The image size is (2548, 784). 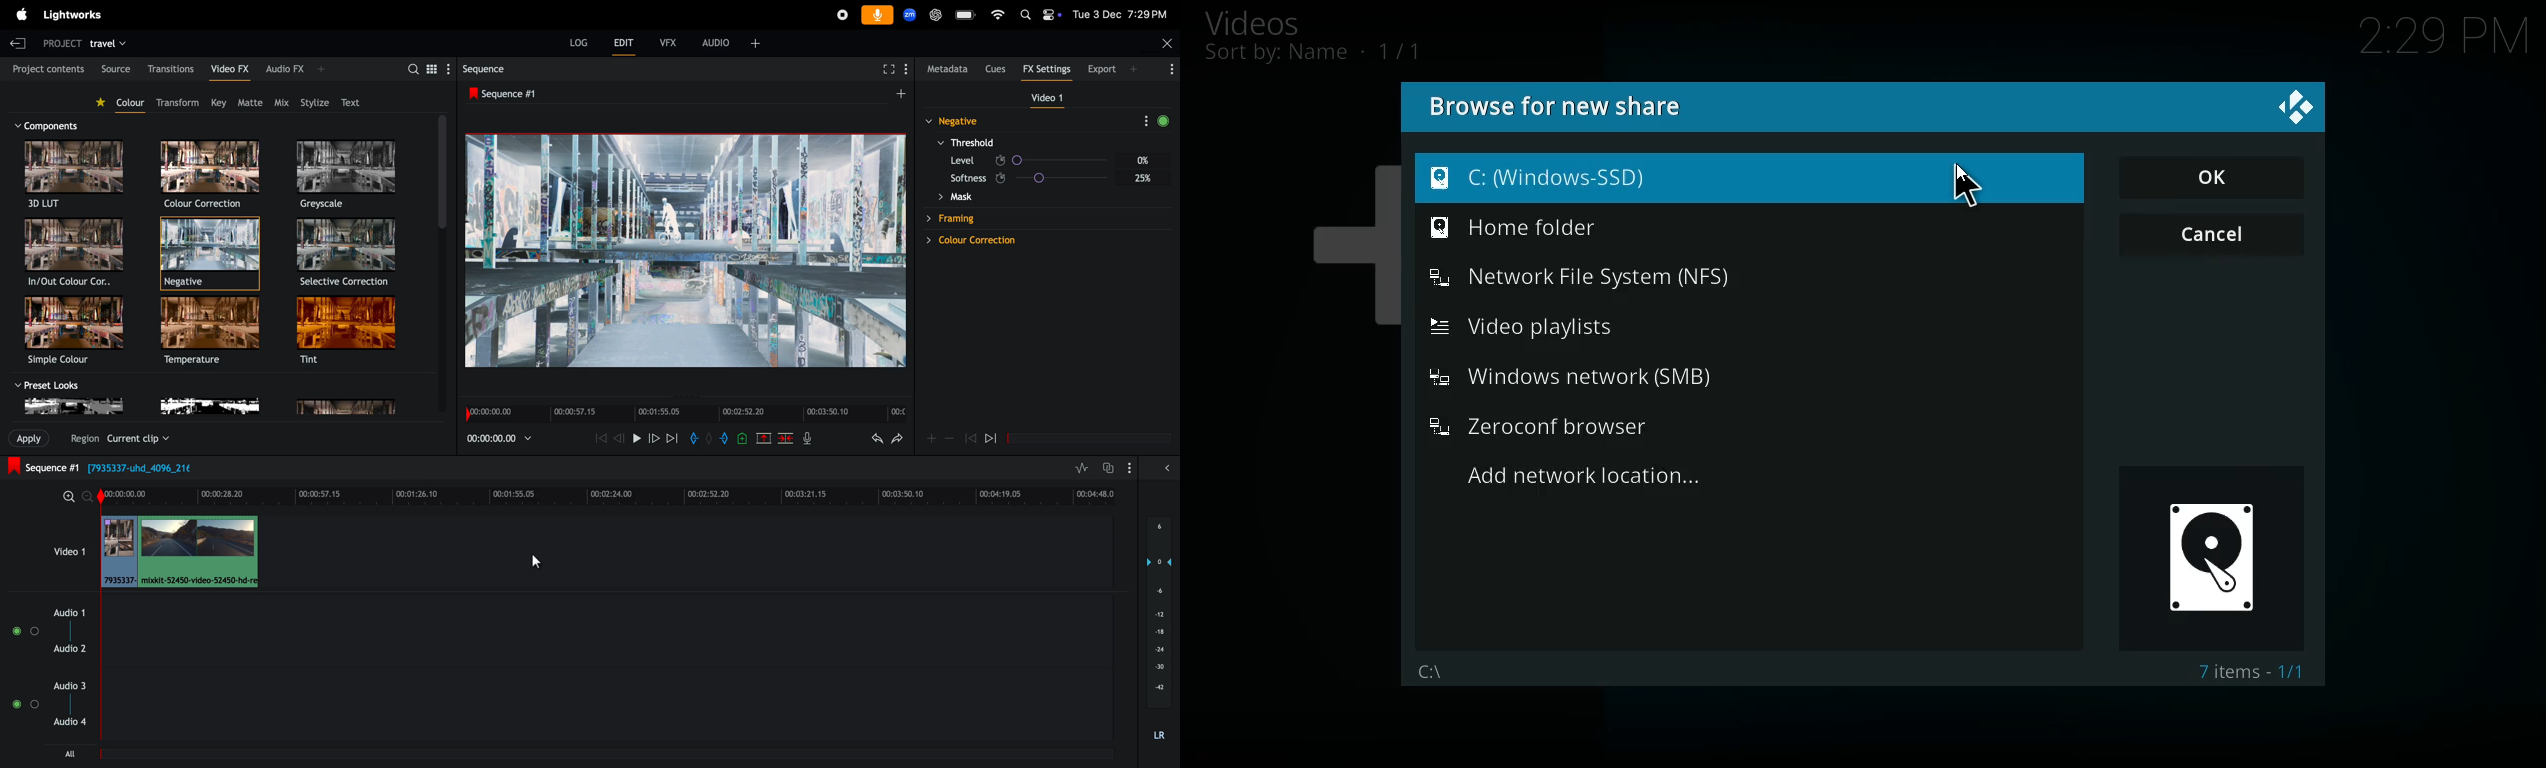 What do you see at coordinates (975, 241) in the screenshot?
I see `` at bounding box center [975, 241].